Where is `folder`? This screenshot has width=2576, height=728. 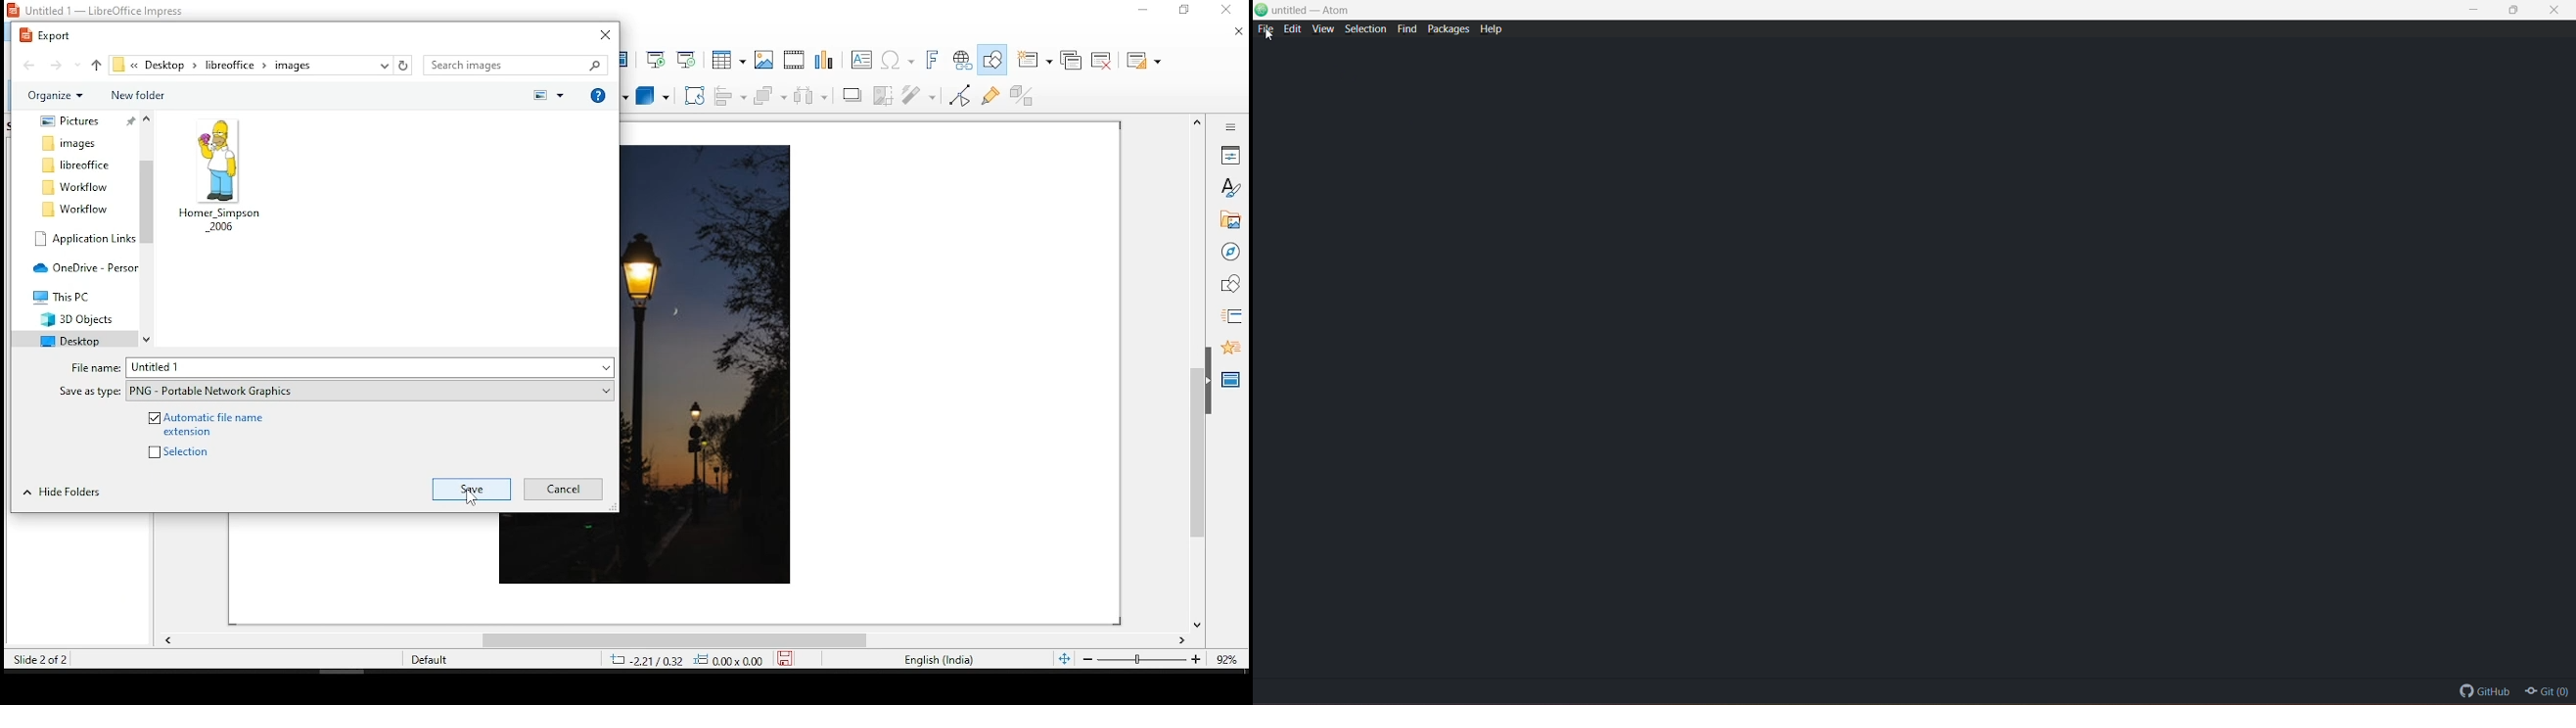 folder is located at coordinates (76, 317).